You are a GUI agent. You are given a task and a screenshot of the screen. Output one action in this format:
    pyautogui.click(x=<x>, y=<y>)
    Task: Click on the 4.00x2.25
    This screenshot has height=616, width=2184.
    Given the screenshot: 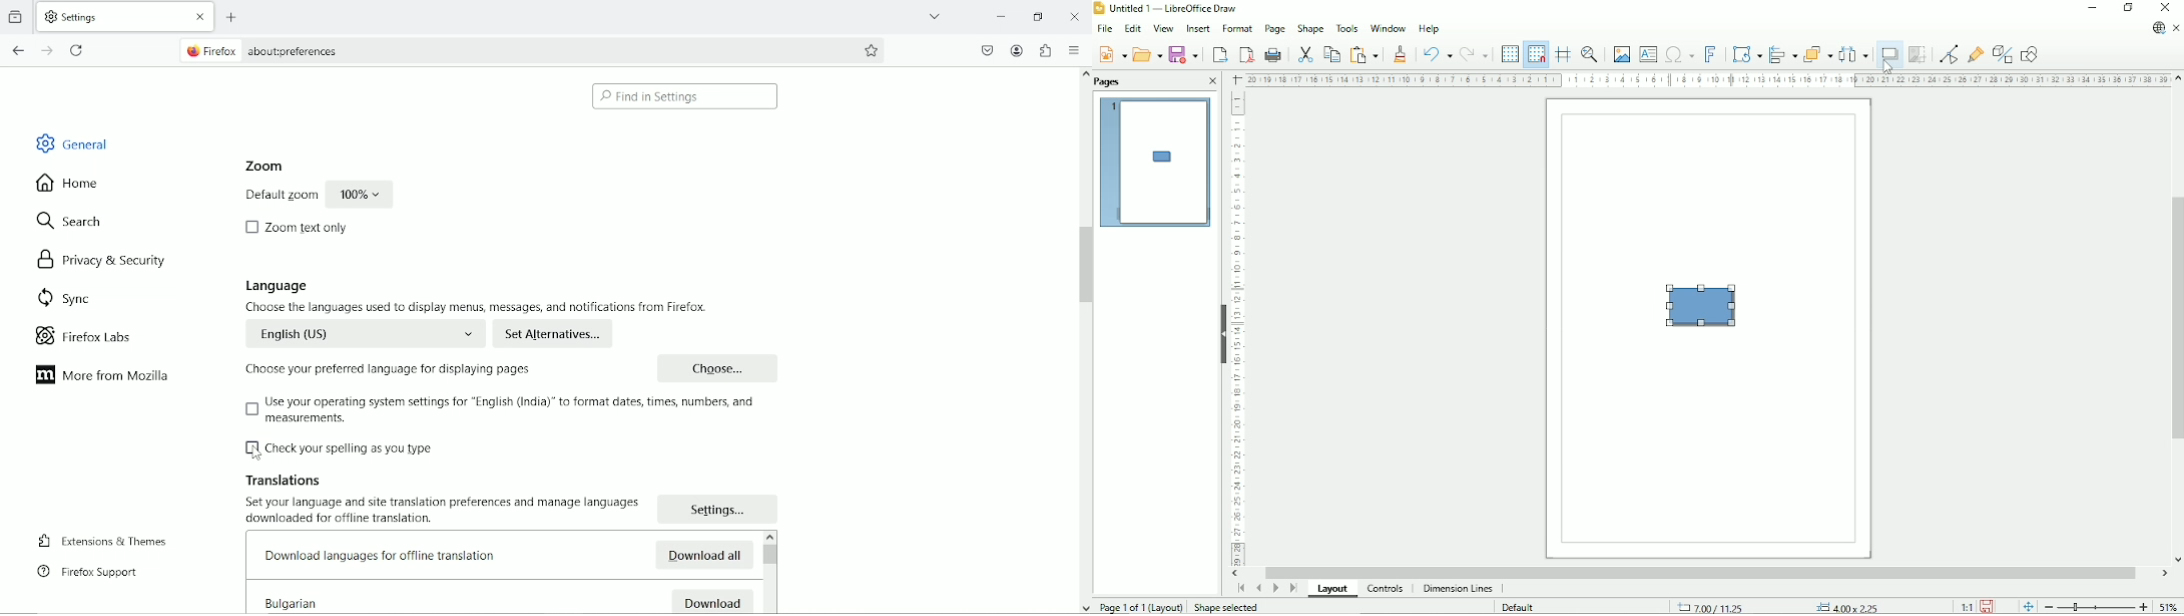 What is the action you would take?
    pyautogui.click(x=1851, y=606)
    